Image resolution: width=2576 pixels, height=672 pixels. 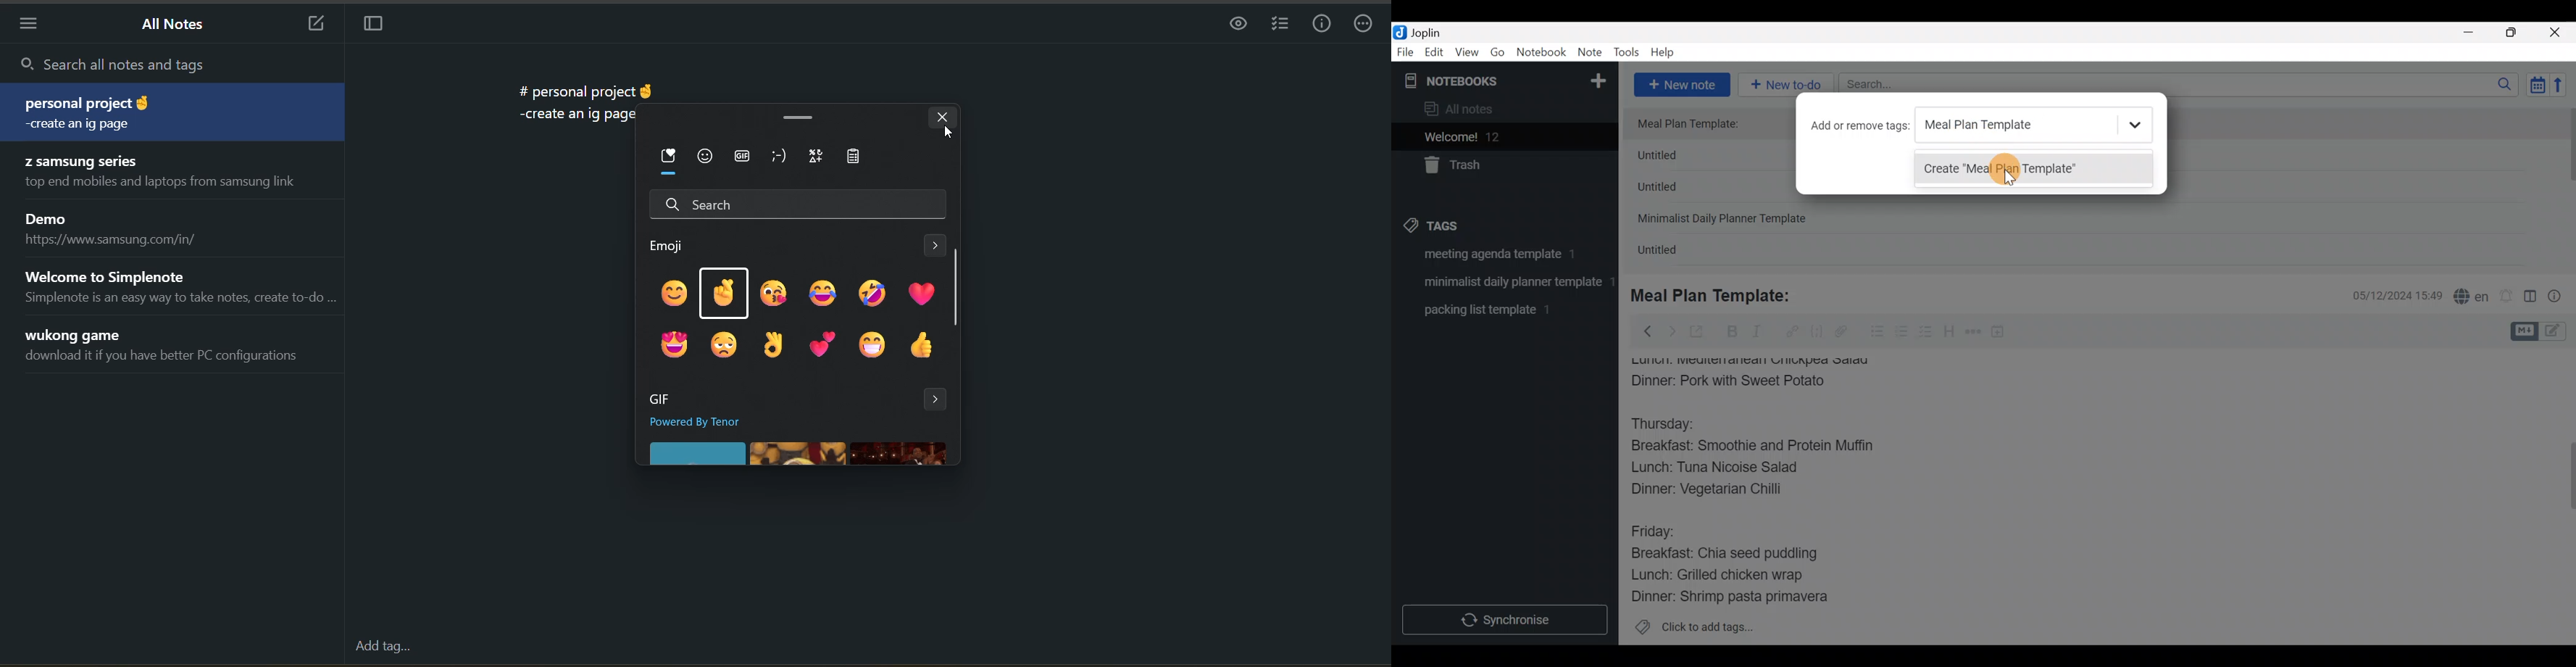 I want to click on see more emoji, so click(x=935, y=246).